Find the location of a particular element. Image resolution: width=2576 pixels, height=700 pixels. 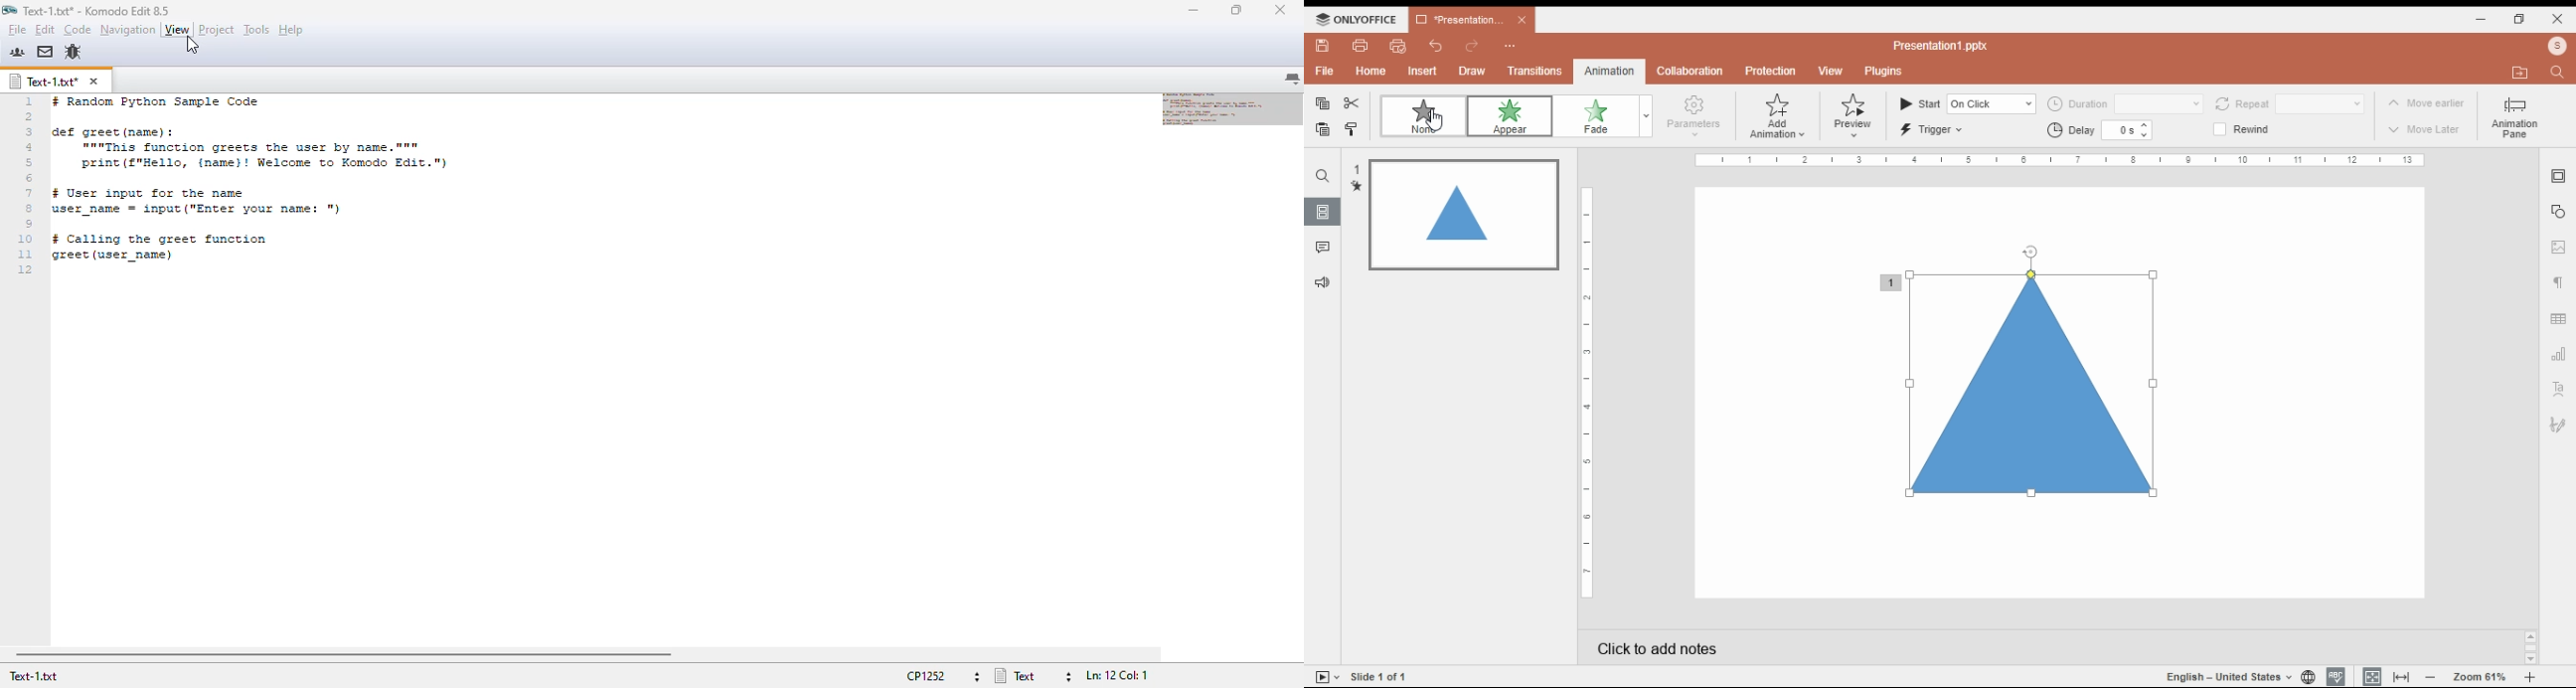

print file is located at coordinates (1362, 45).